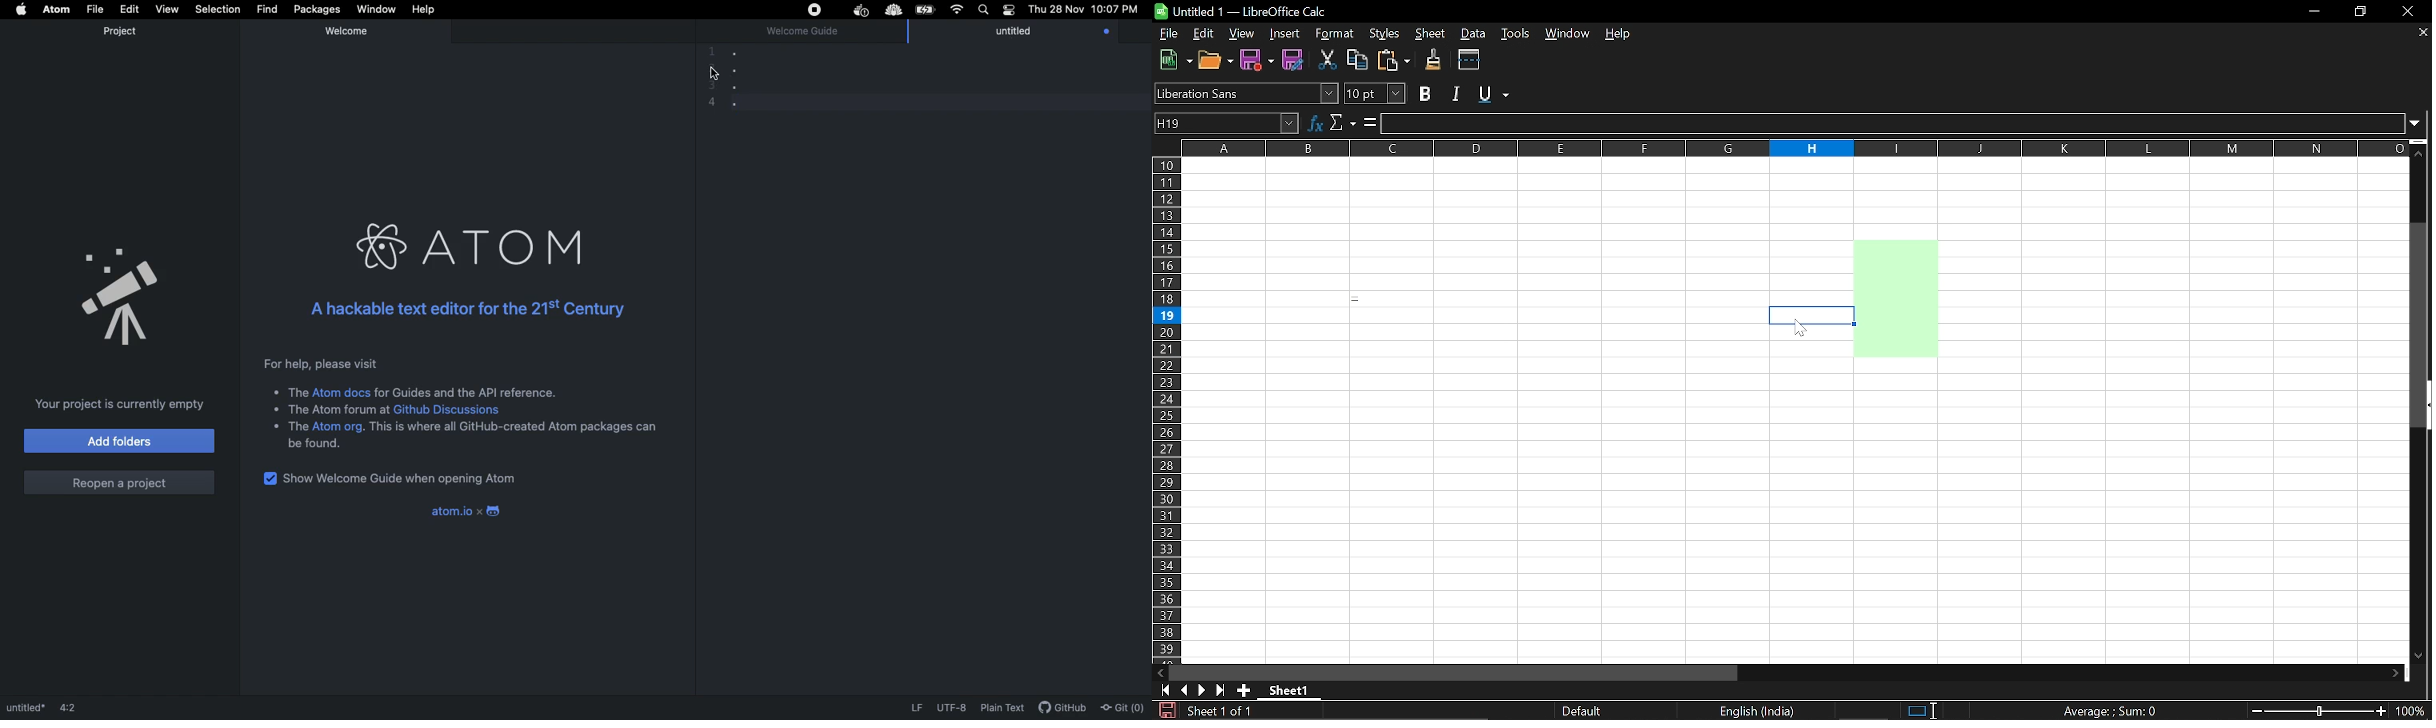  Describe the element at coordinates (2421, 34) in the screenshot. I see `Close sheets` at that location.